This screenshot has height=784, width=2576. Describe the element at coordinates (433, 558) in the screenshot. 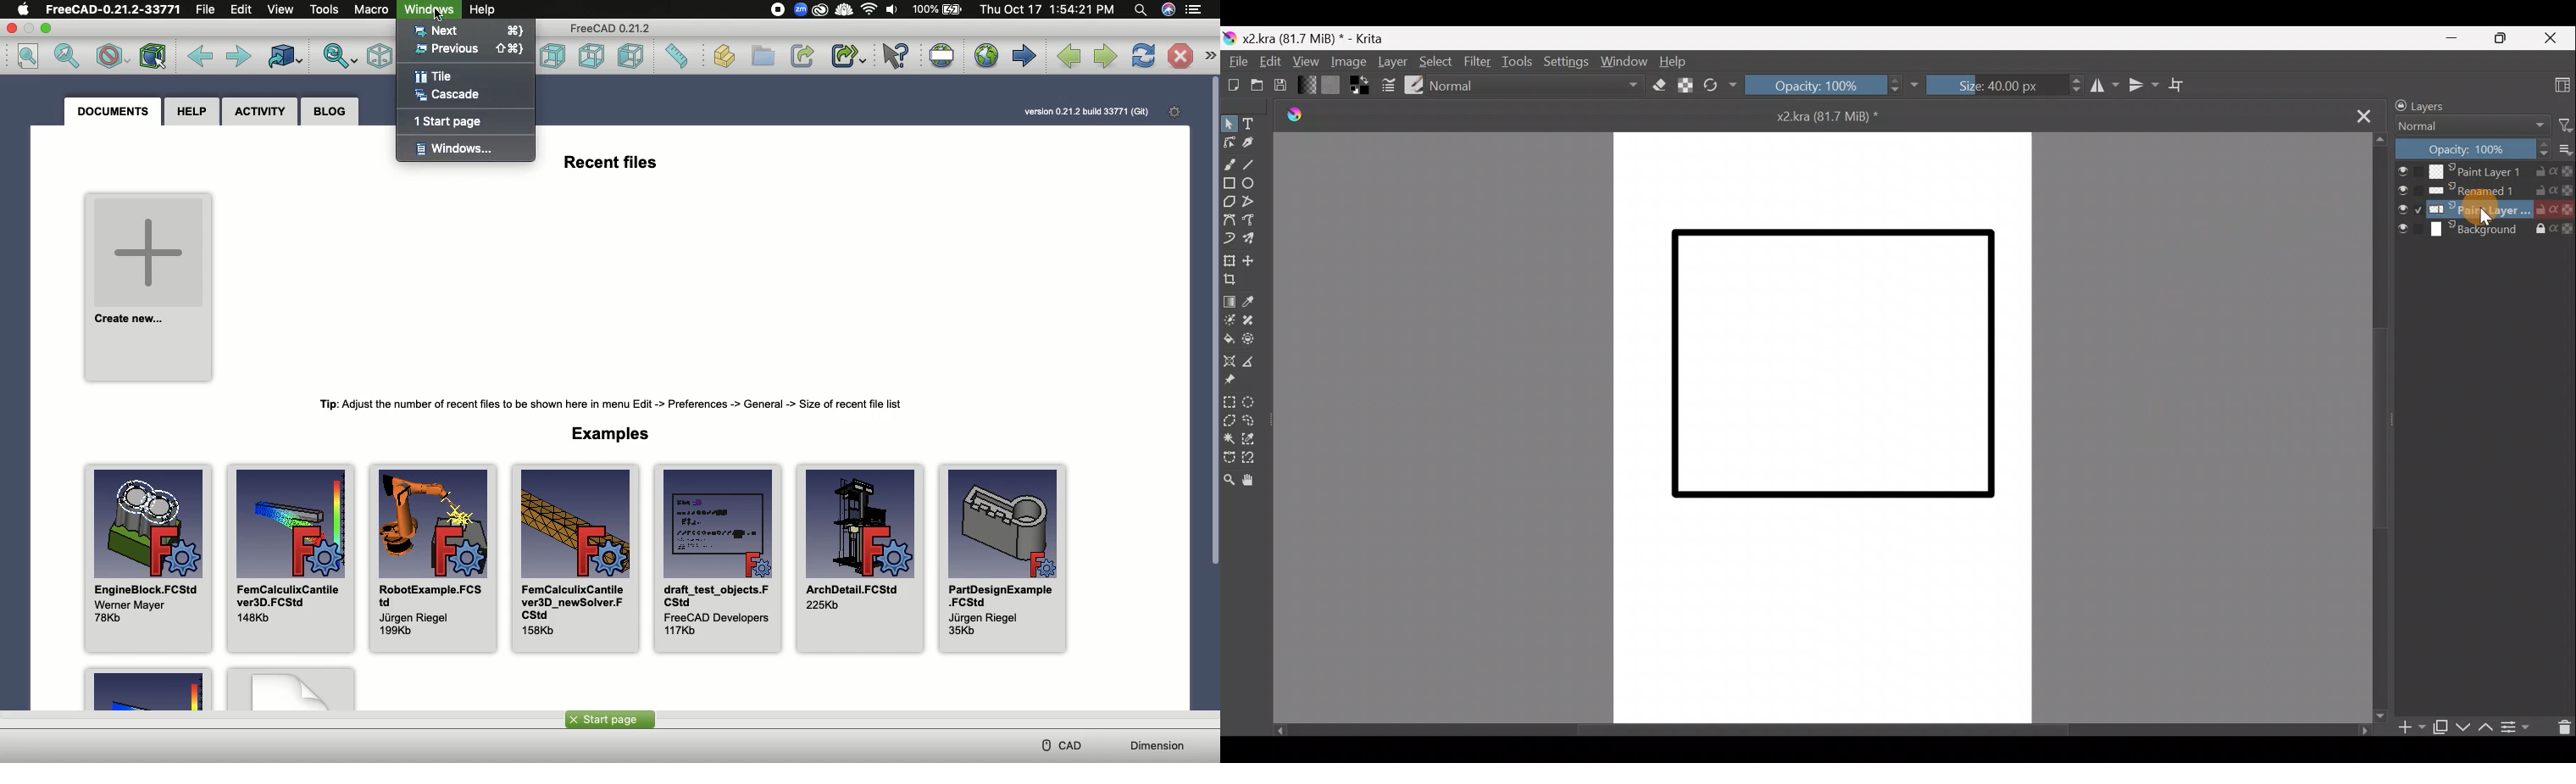

I see `RobotExample.FCStd` at that location.